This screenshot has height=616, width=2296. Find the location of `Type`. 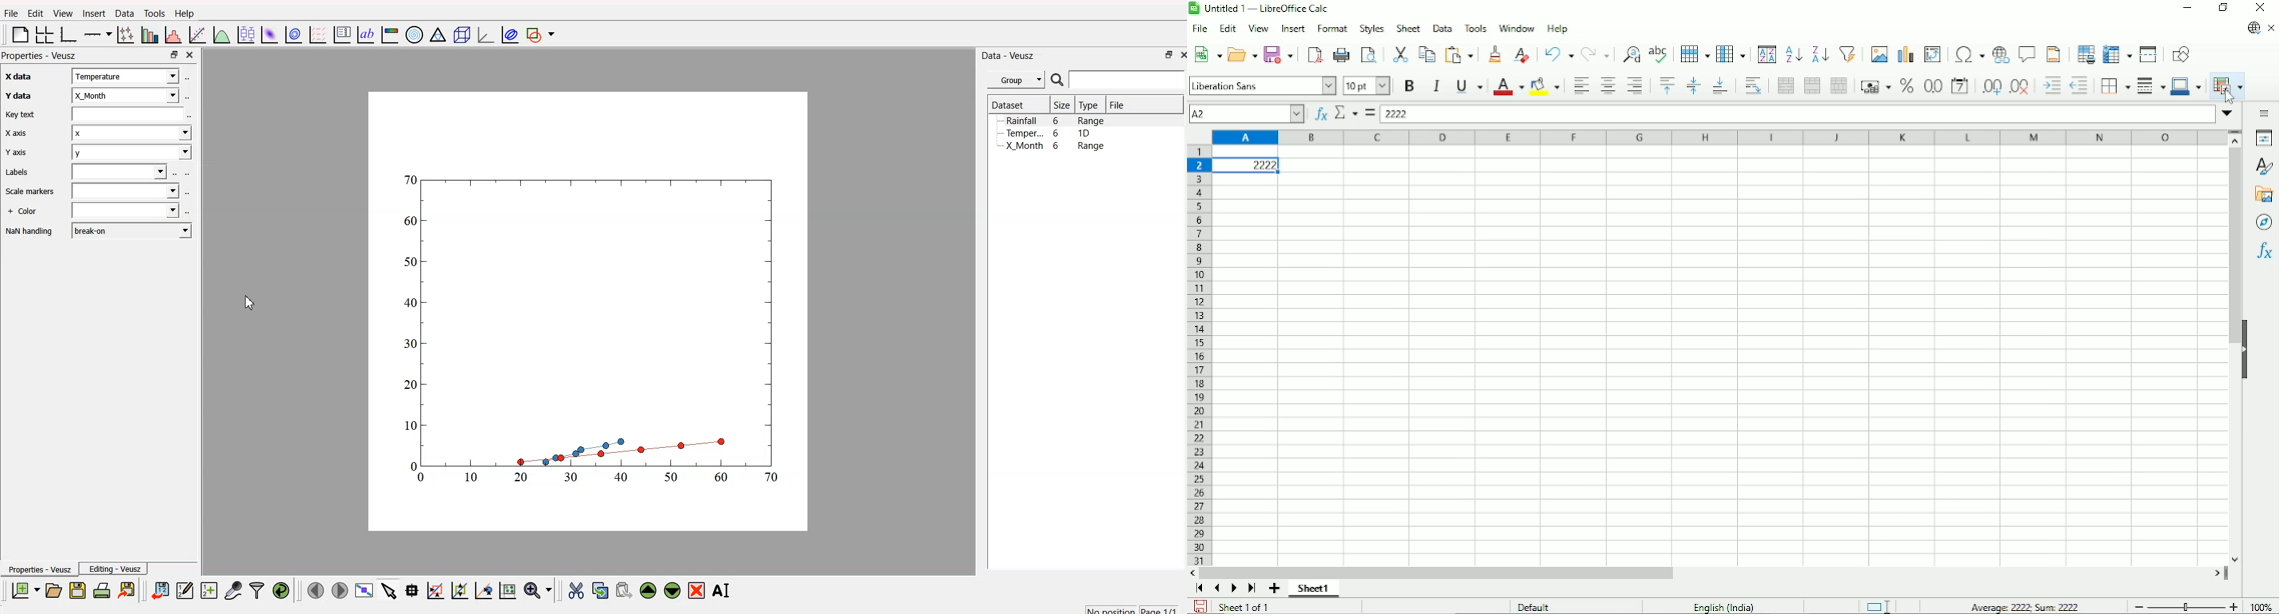

Type is located at coordinates (1089, 105).